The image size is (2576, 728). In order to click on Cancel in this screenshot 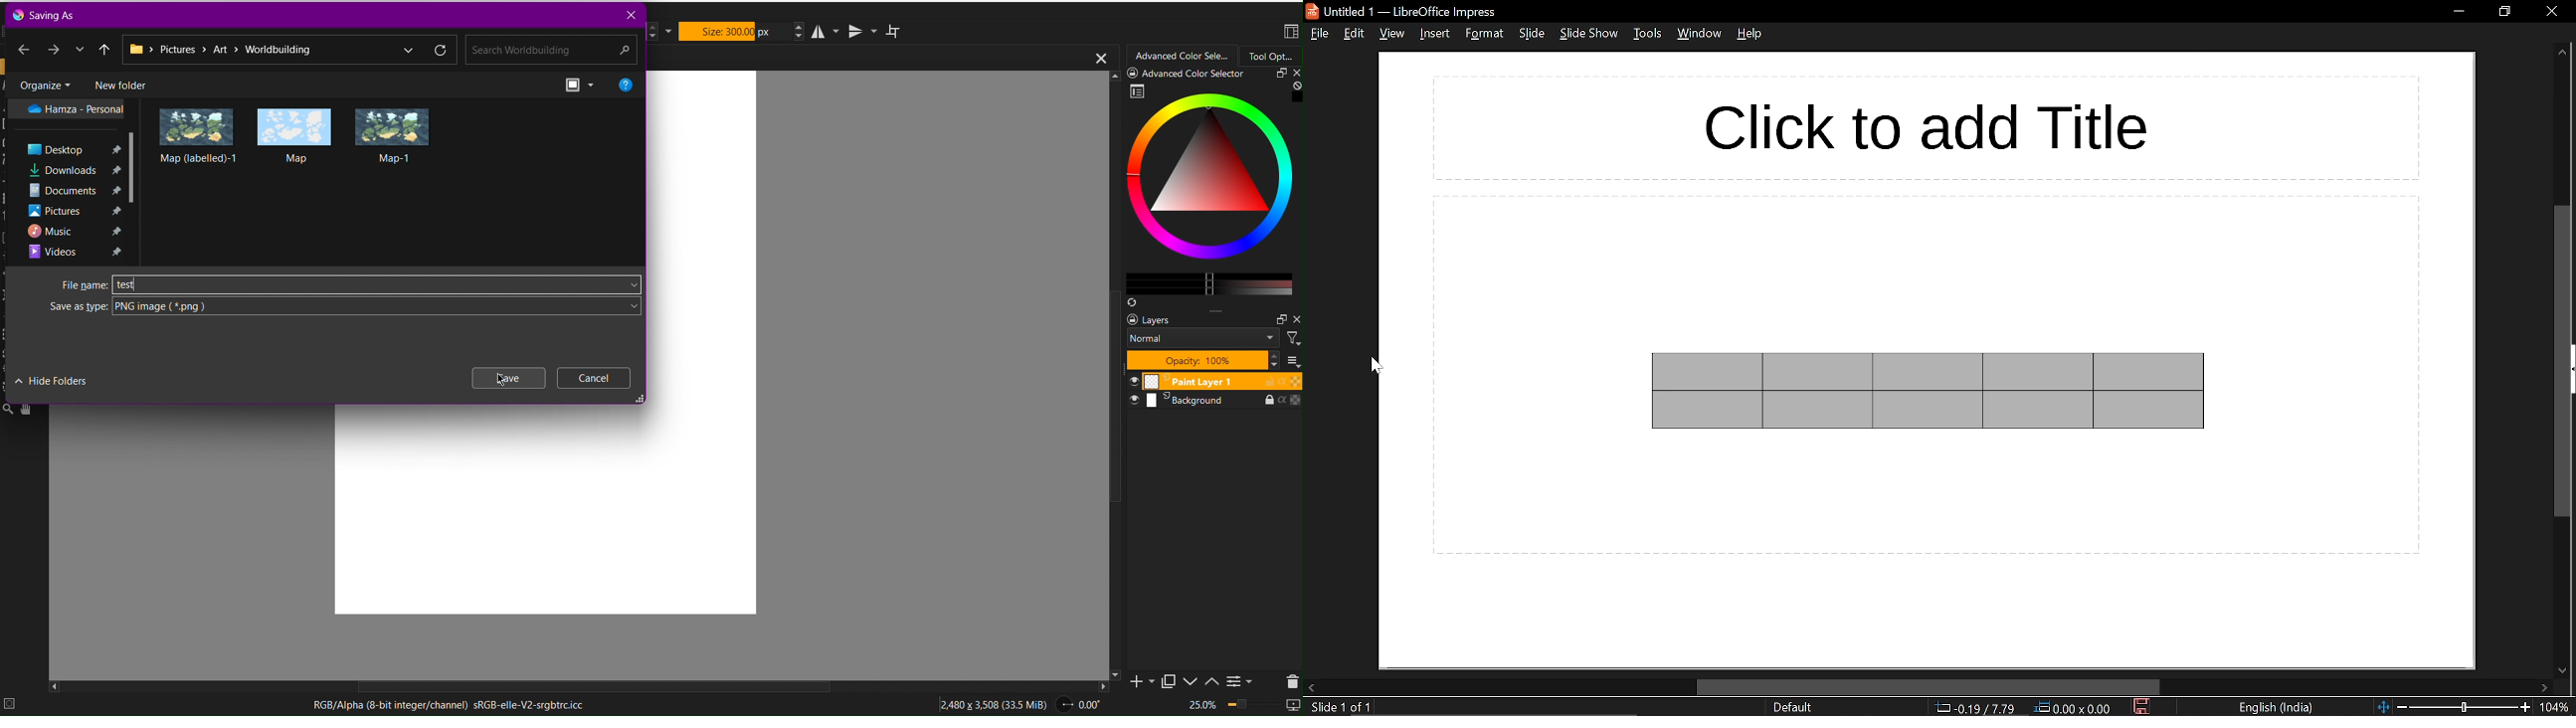, I will do `click(594, 378)`.